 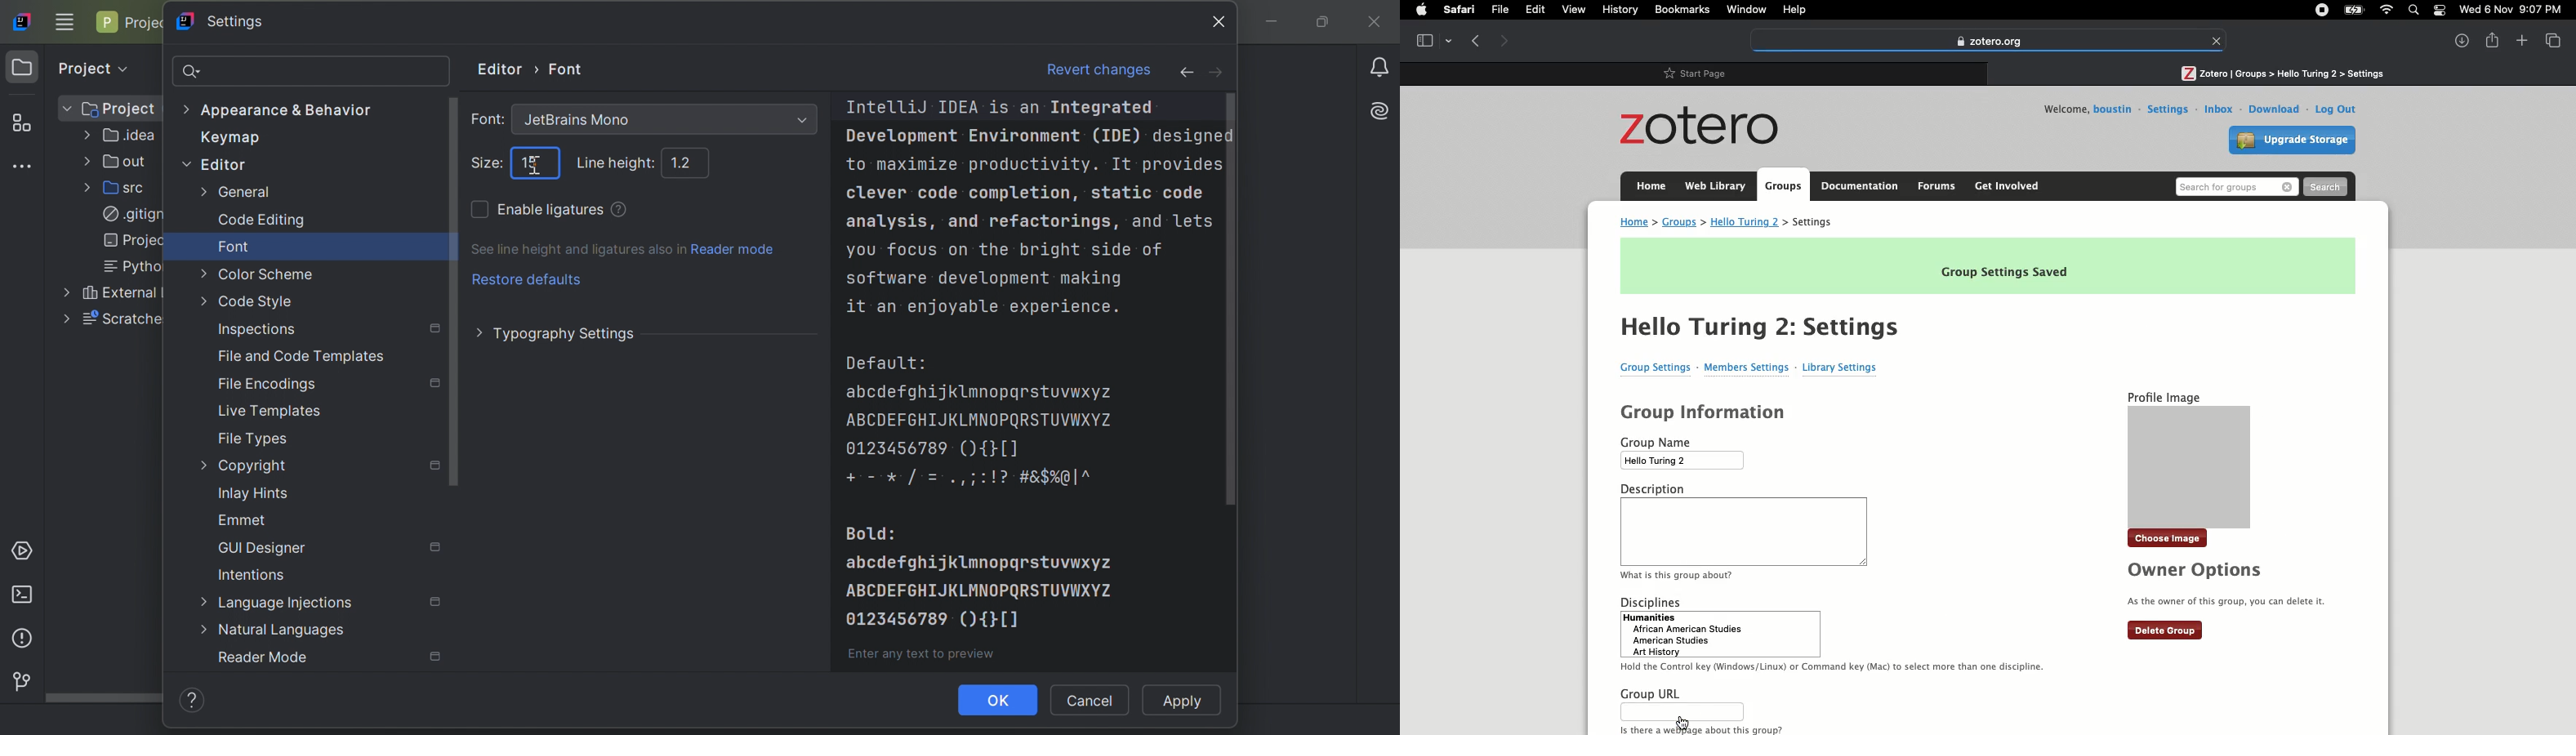 What do you see at coordinates (533, 279) in the screenshot?
I see `Restore defaults` at bounding box center [533, 279].